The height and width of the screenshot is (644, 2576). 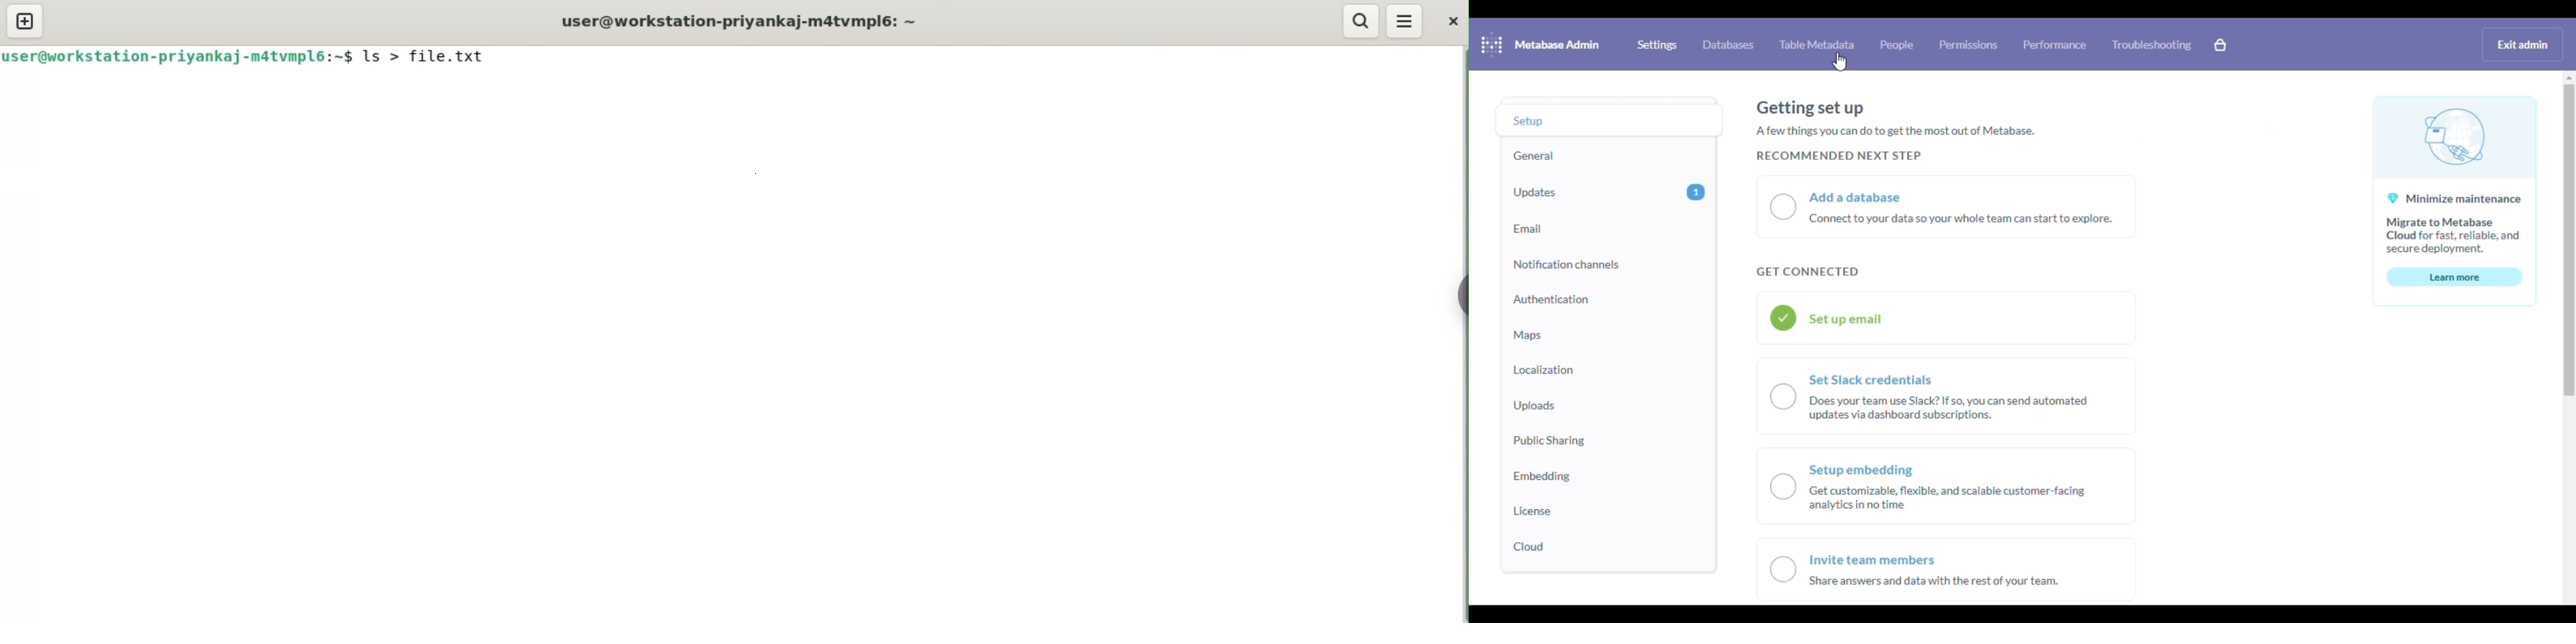 I want to click on people, so click(x=1897, y=44).